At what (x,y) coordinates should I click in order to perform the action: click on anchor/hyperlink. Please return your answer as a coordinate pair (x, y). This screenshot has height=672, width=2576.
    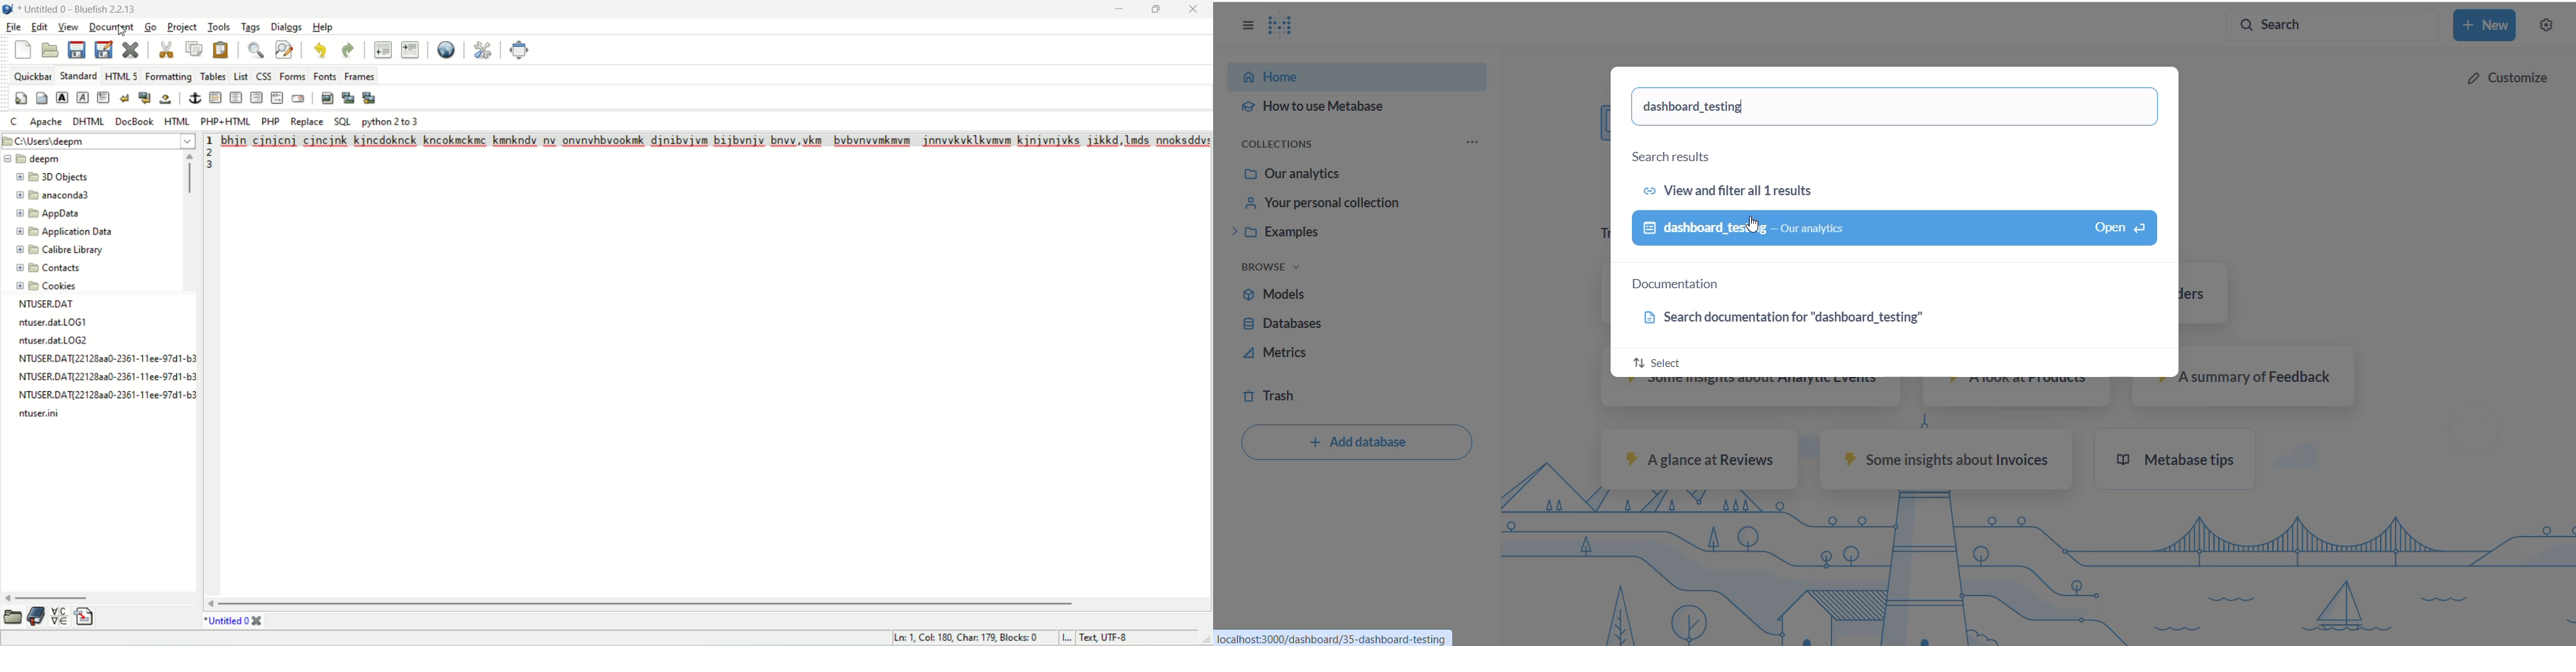
    Looking at the image, I should click on (194, 97).